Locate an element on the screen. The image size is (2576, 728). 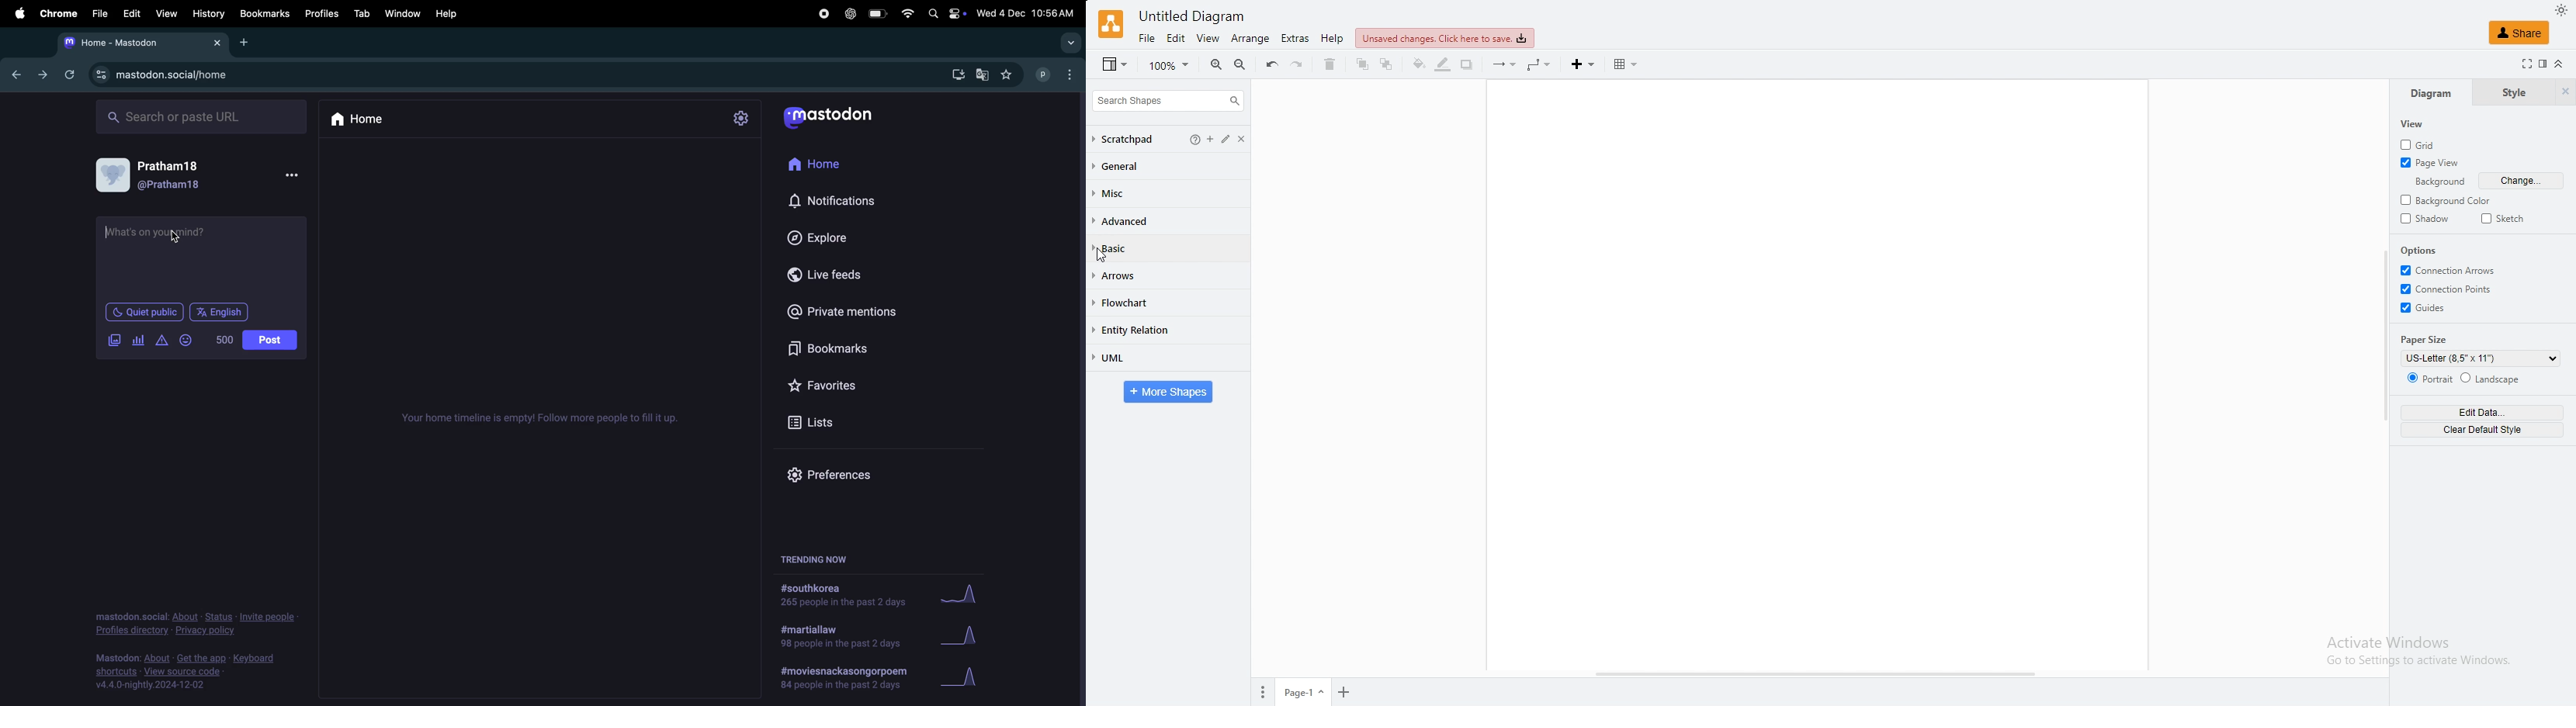
horizontal scroll is located at coordinates (1815, 675).